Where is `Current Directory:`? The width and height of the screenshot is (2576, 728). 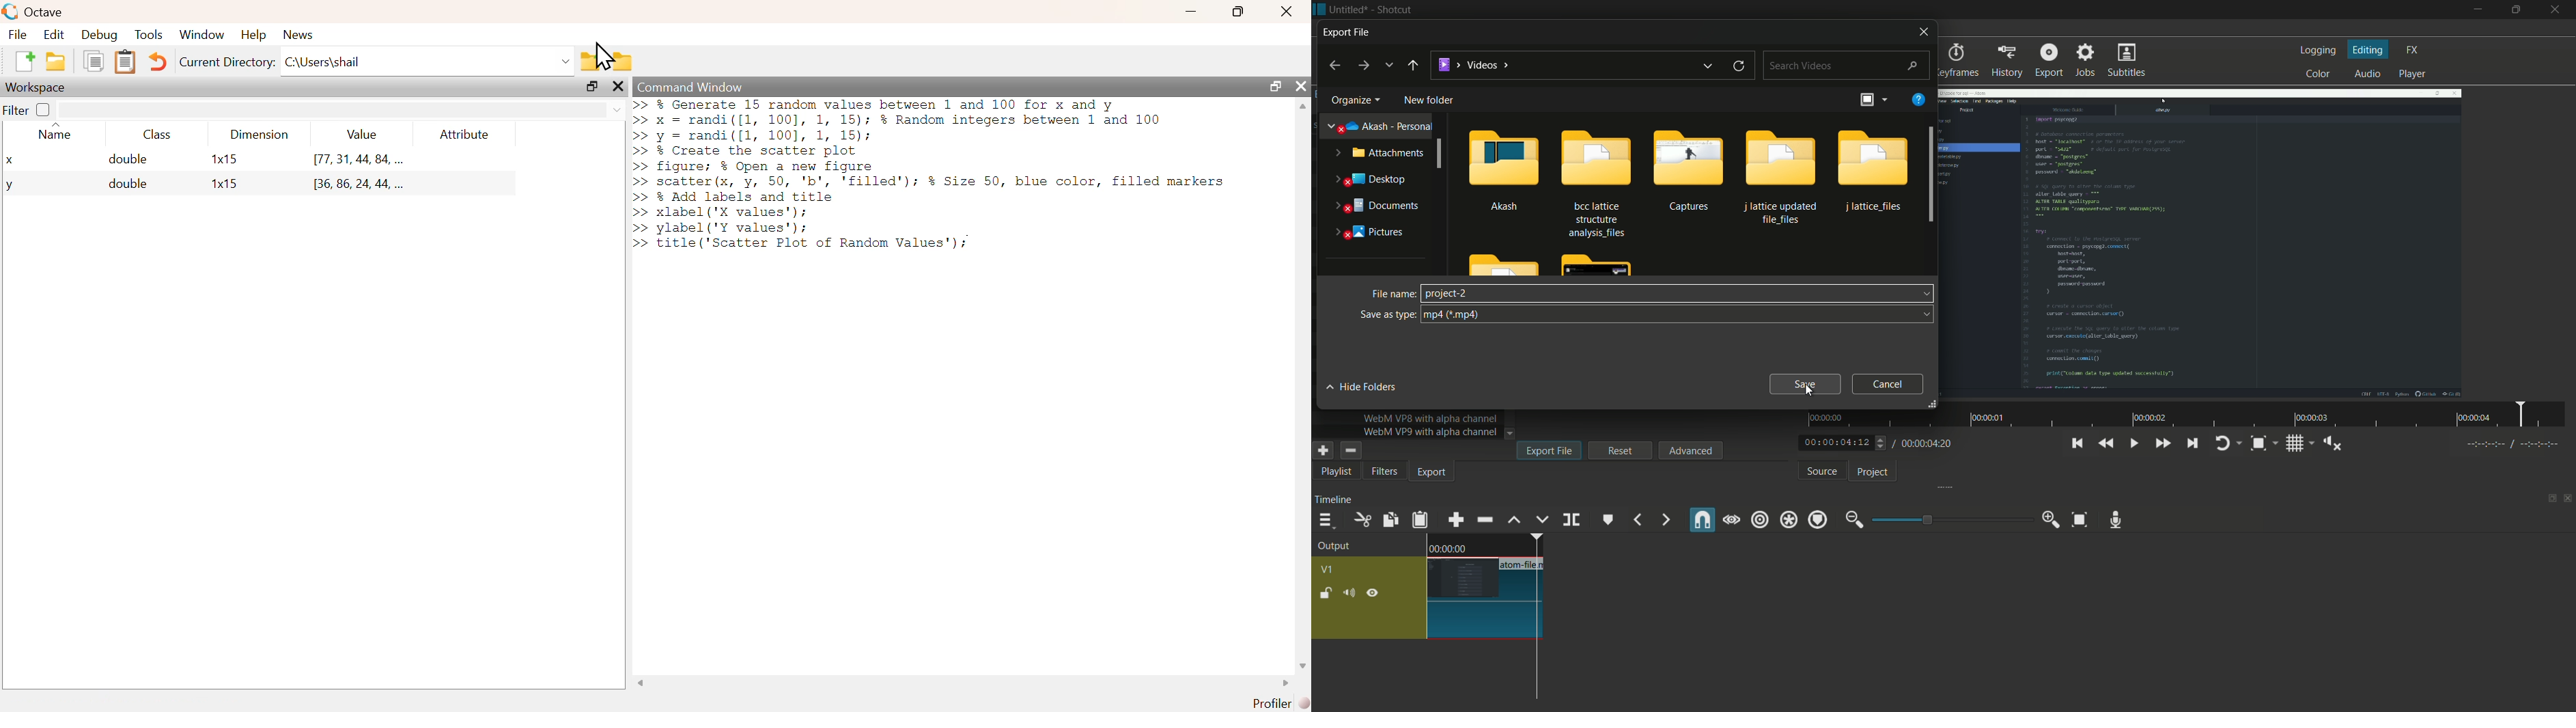
Current Directory: is located at coordinates (227, 61).